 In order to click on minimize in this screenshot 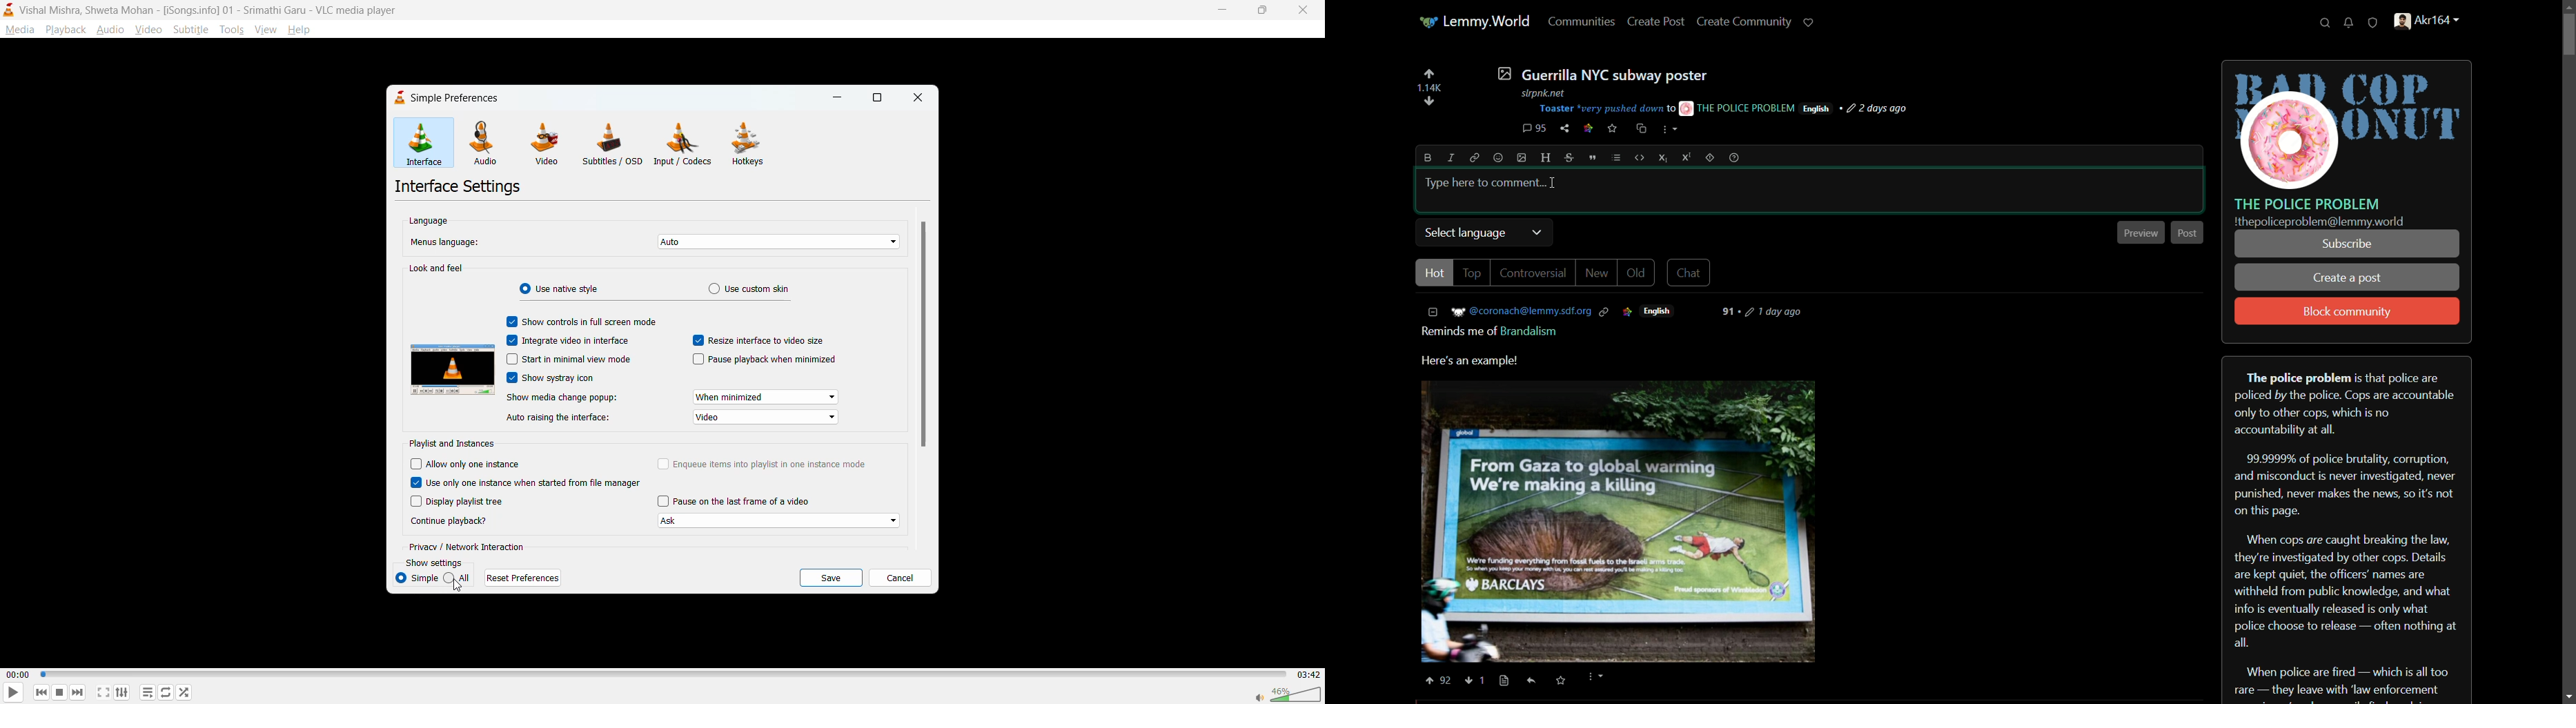, I will do `click(1220, 8)`.